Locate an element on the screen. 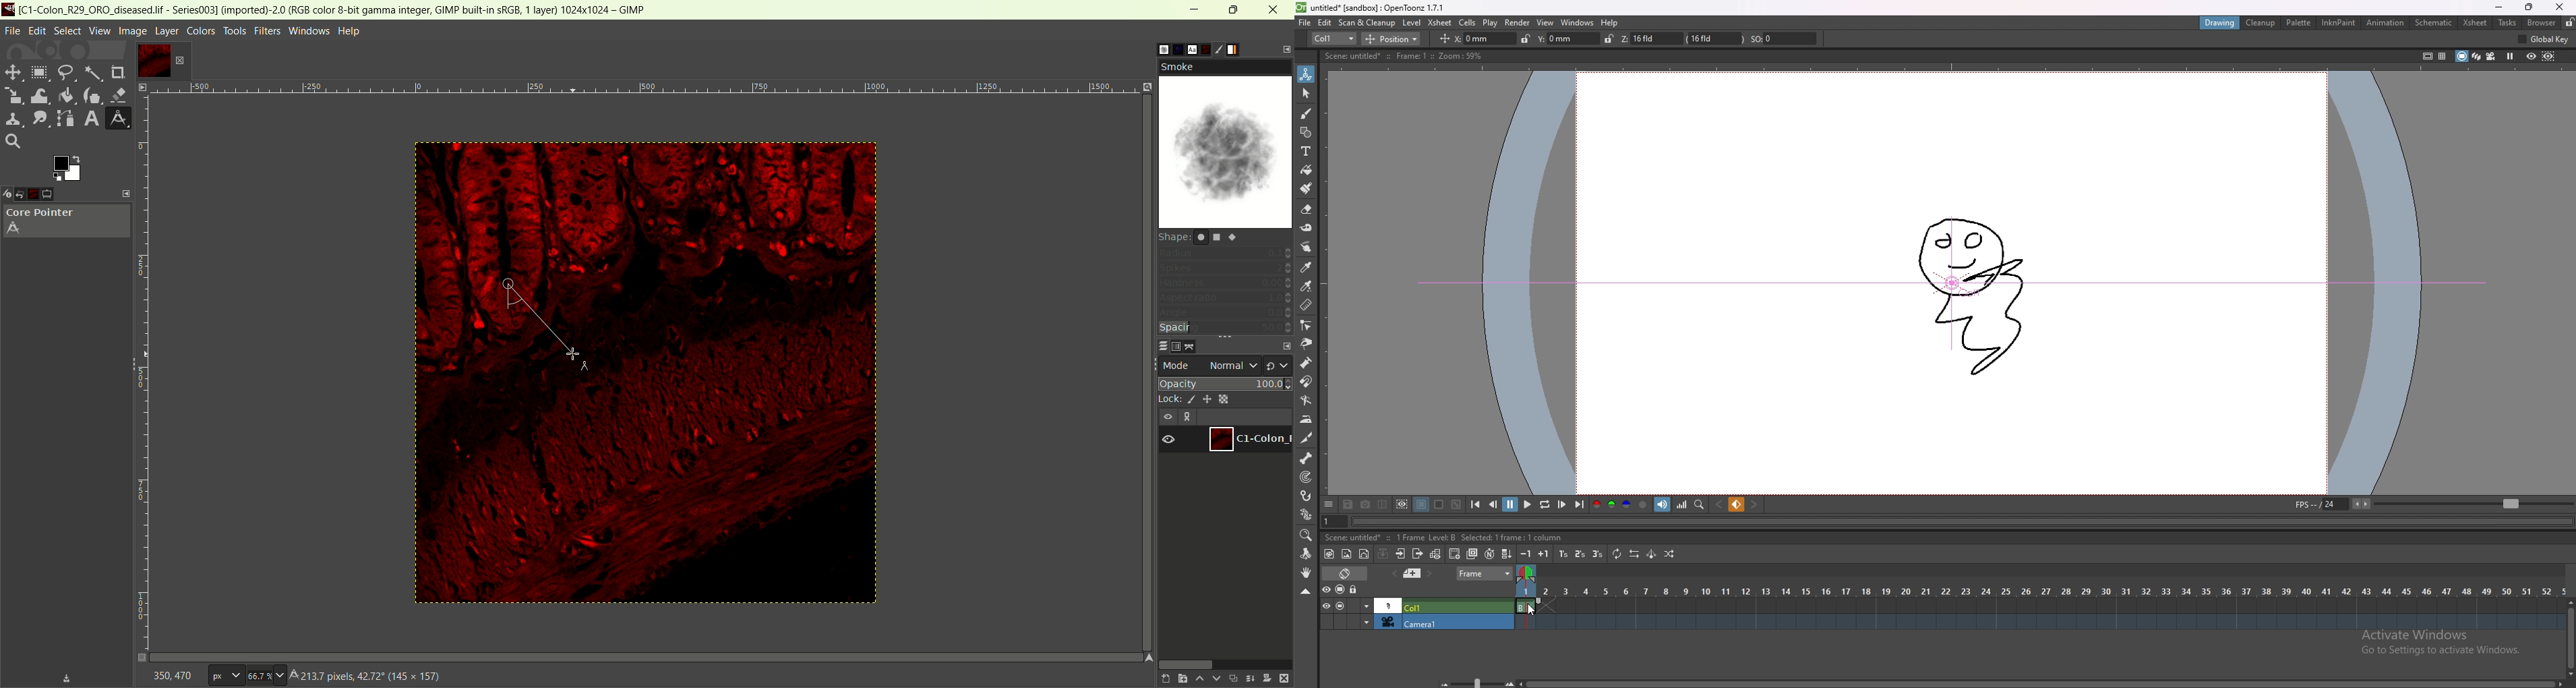 The image size is (2576, 700). black background is located at coordinates (1422, 504).